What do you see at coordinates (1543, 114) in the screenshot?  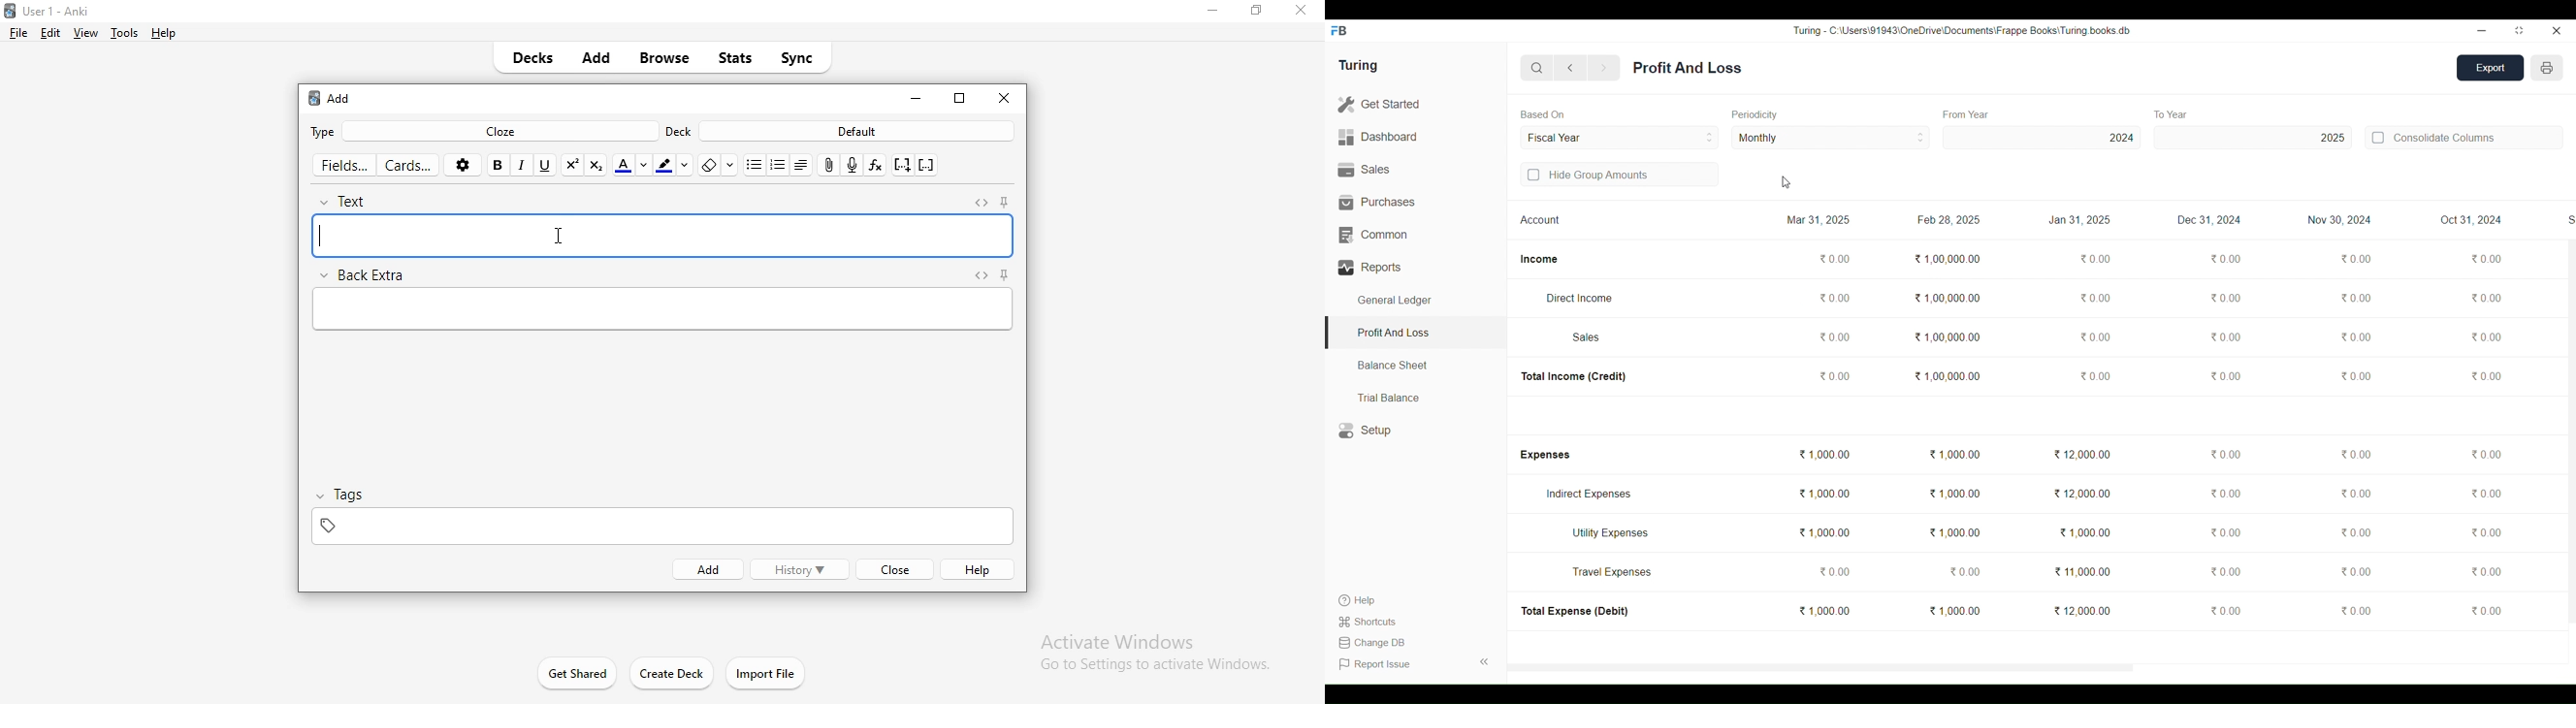 I see `Based On` at bounding box center [1543, 114].